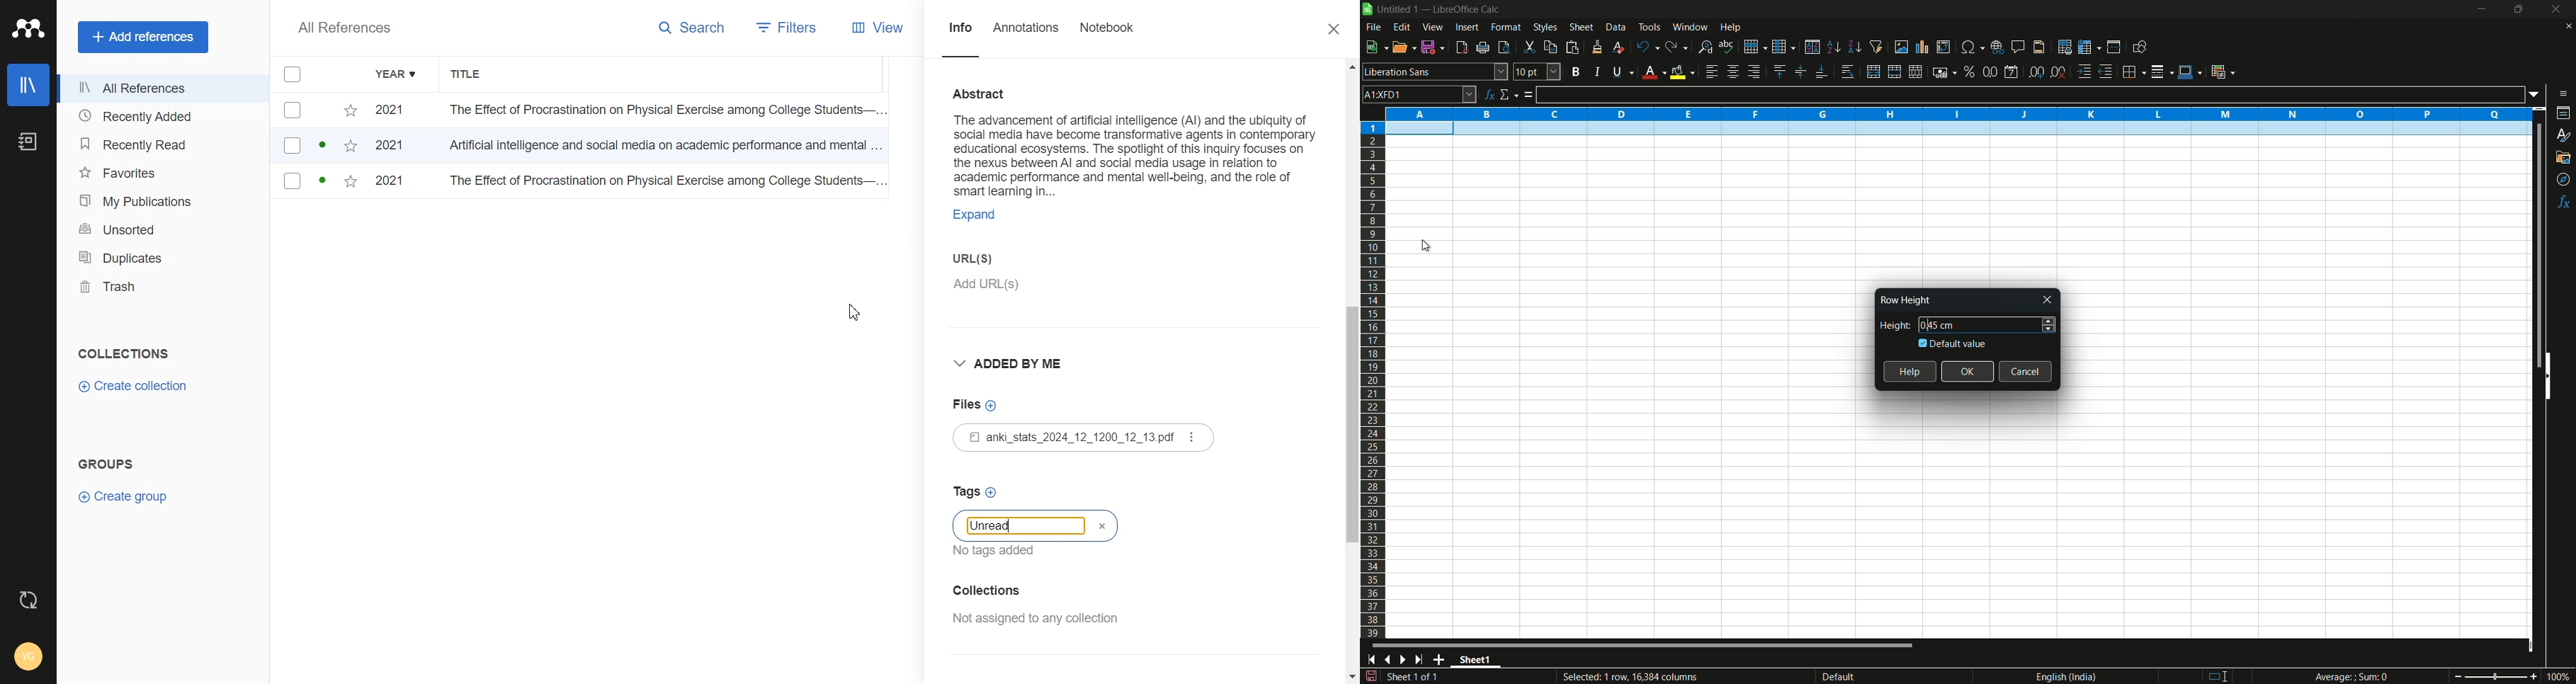 Image resolution: width=2576 pixels, height=700 pixels. What do you see at coordinates (1021, 492) in the screenshot?
I see `Add Tag` at bounding box center [1021, 492].